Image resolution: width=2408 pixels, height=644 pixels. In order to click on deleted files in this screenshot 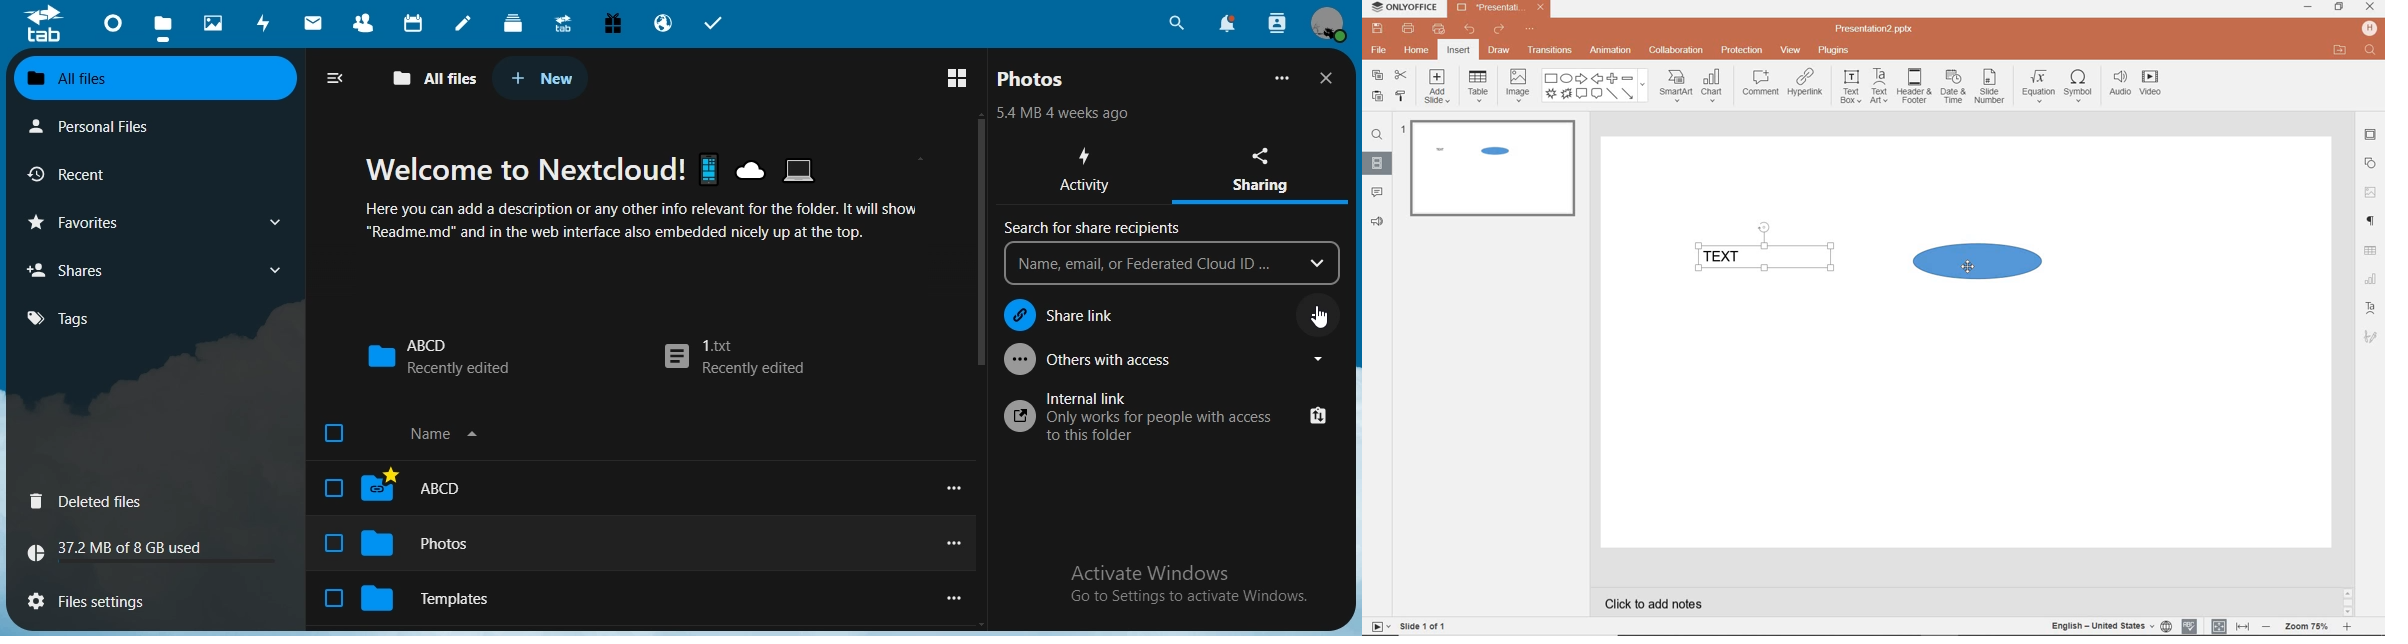, I will do `click(91, 503)`.